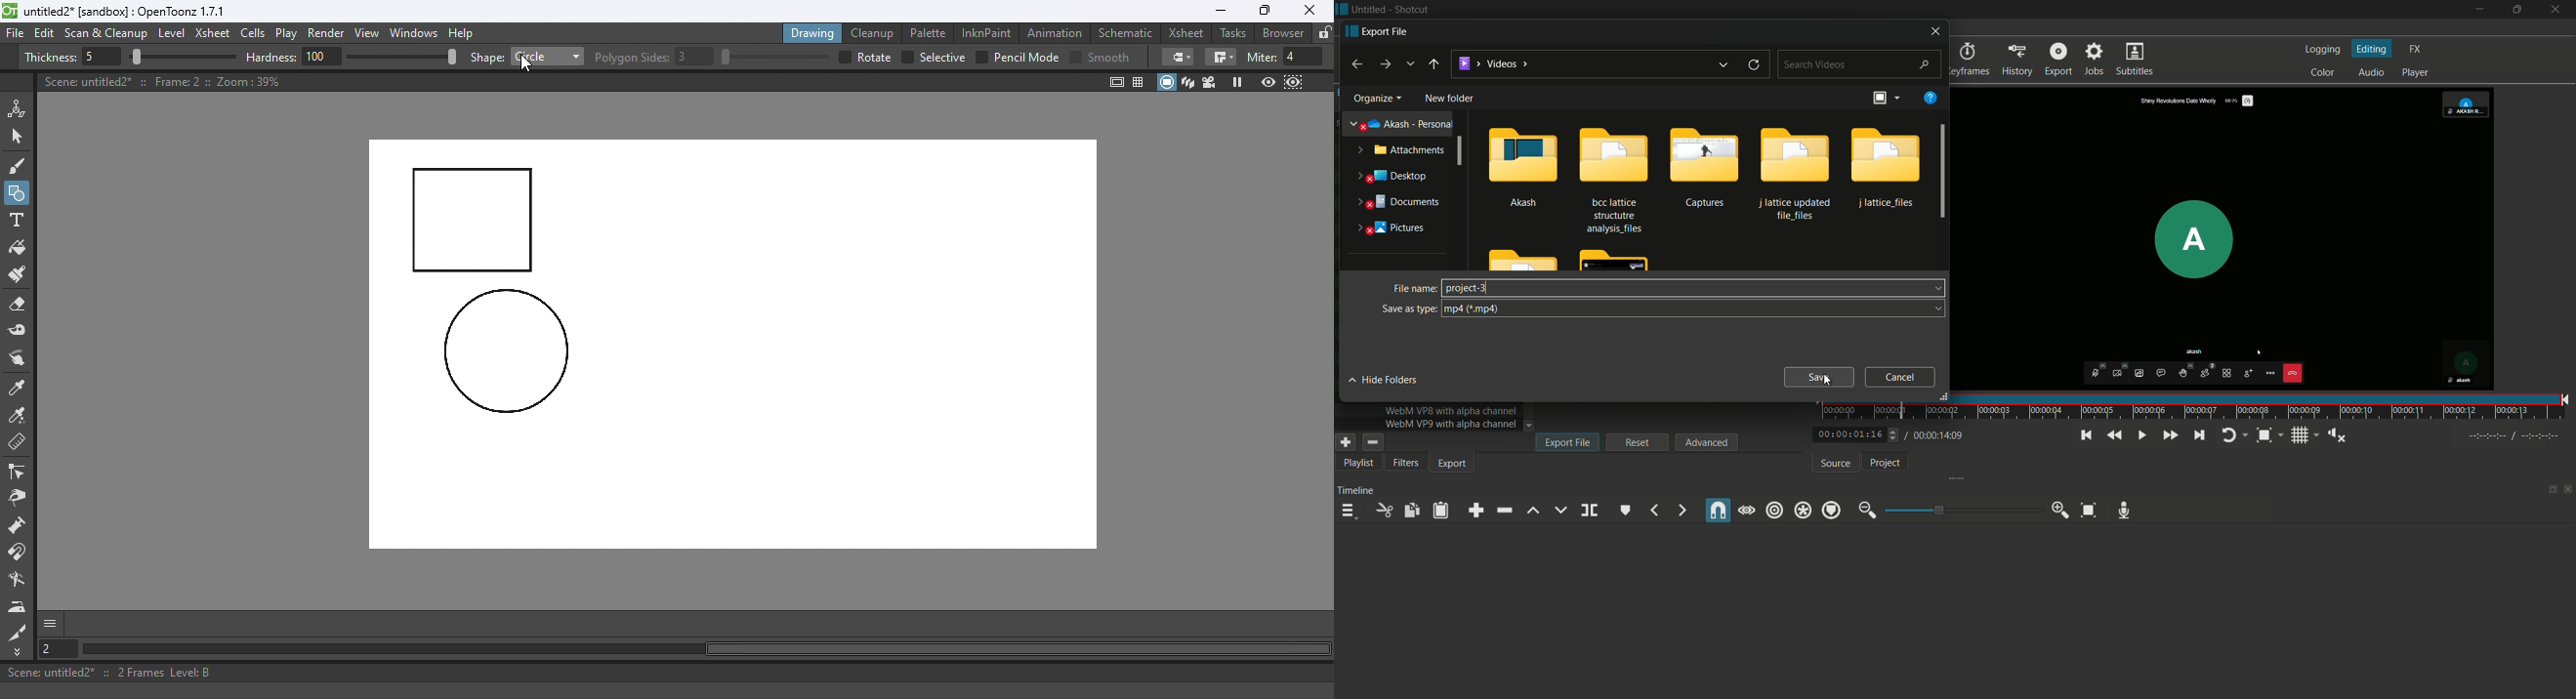  What do you see at coordinates (18, 444) in the screenshot?
I see `Ruler tool` at bounding box center [18, 444].